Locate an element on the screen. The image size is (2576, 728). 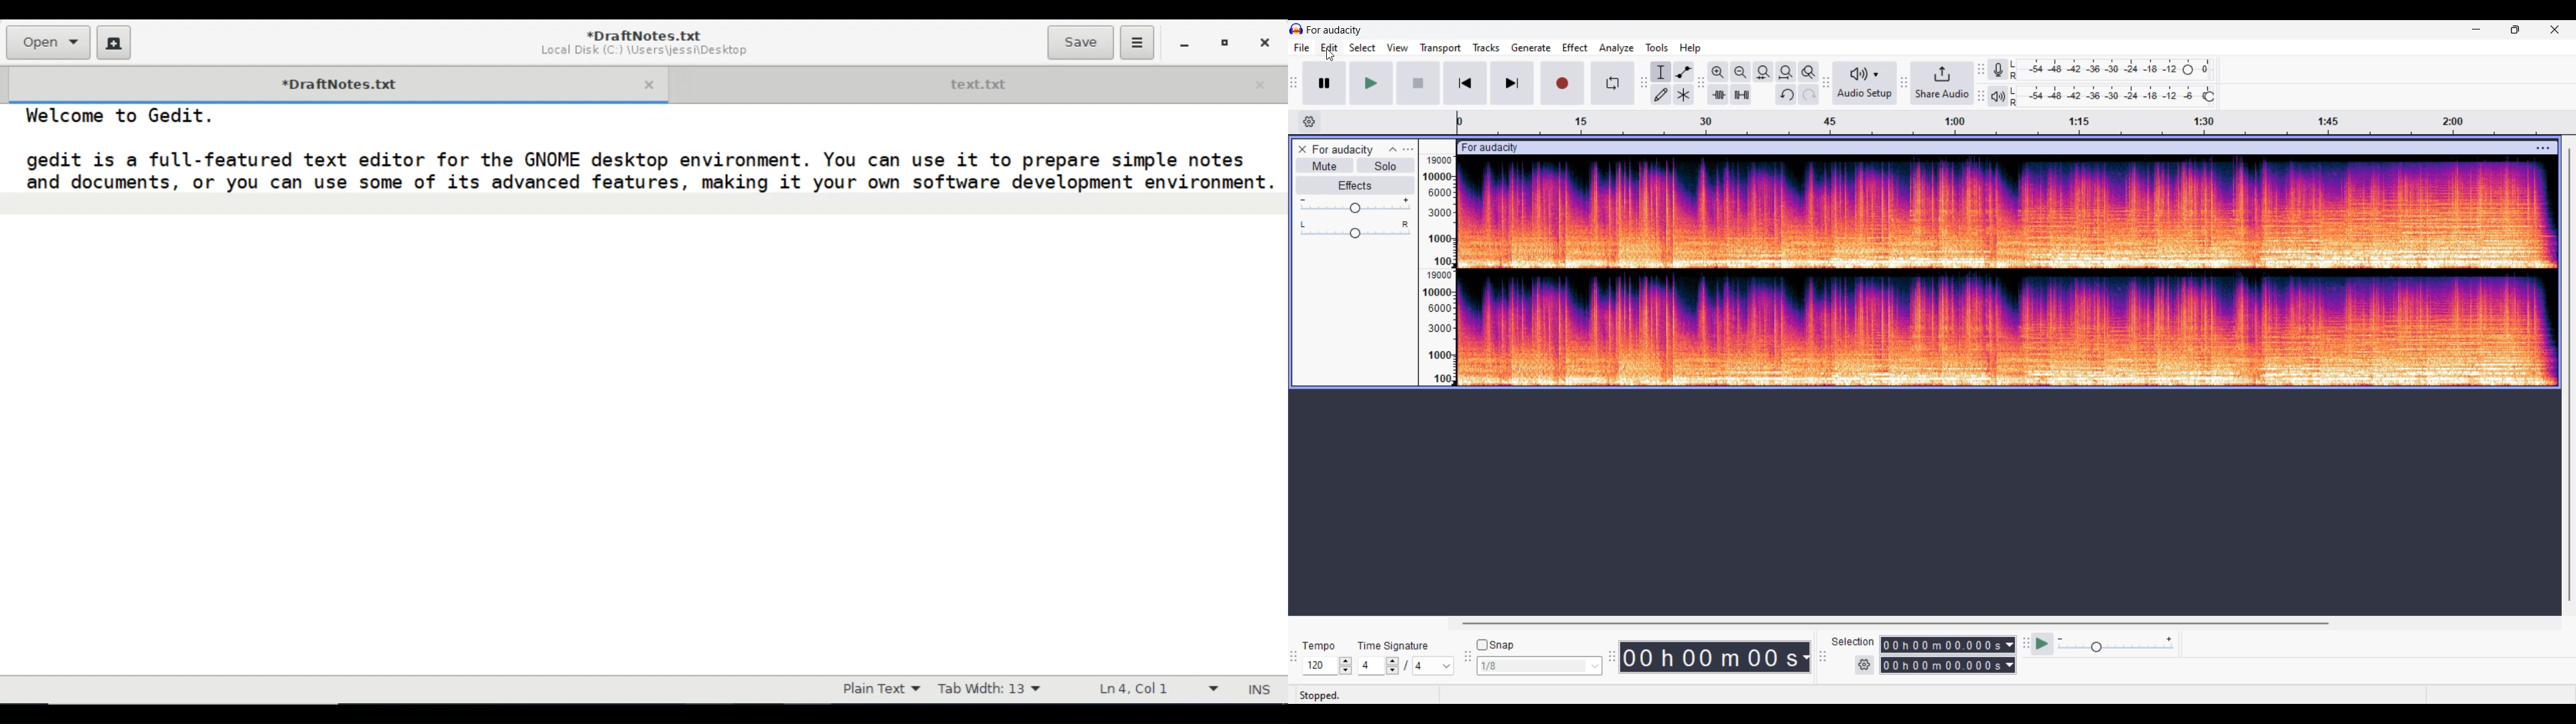
Start is located at coordinates (1419, 83).